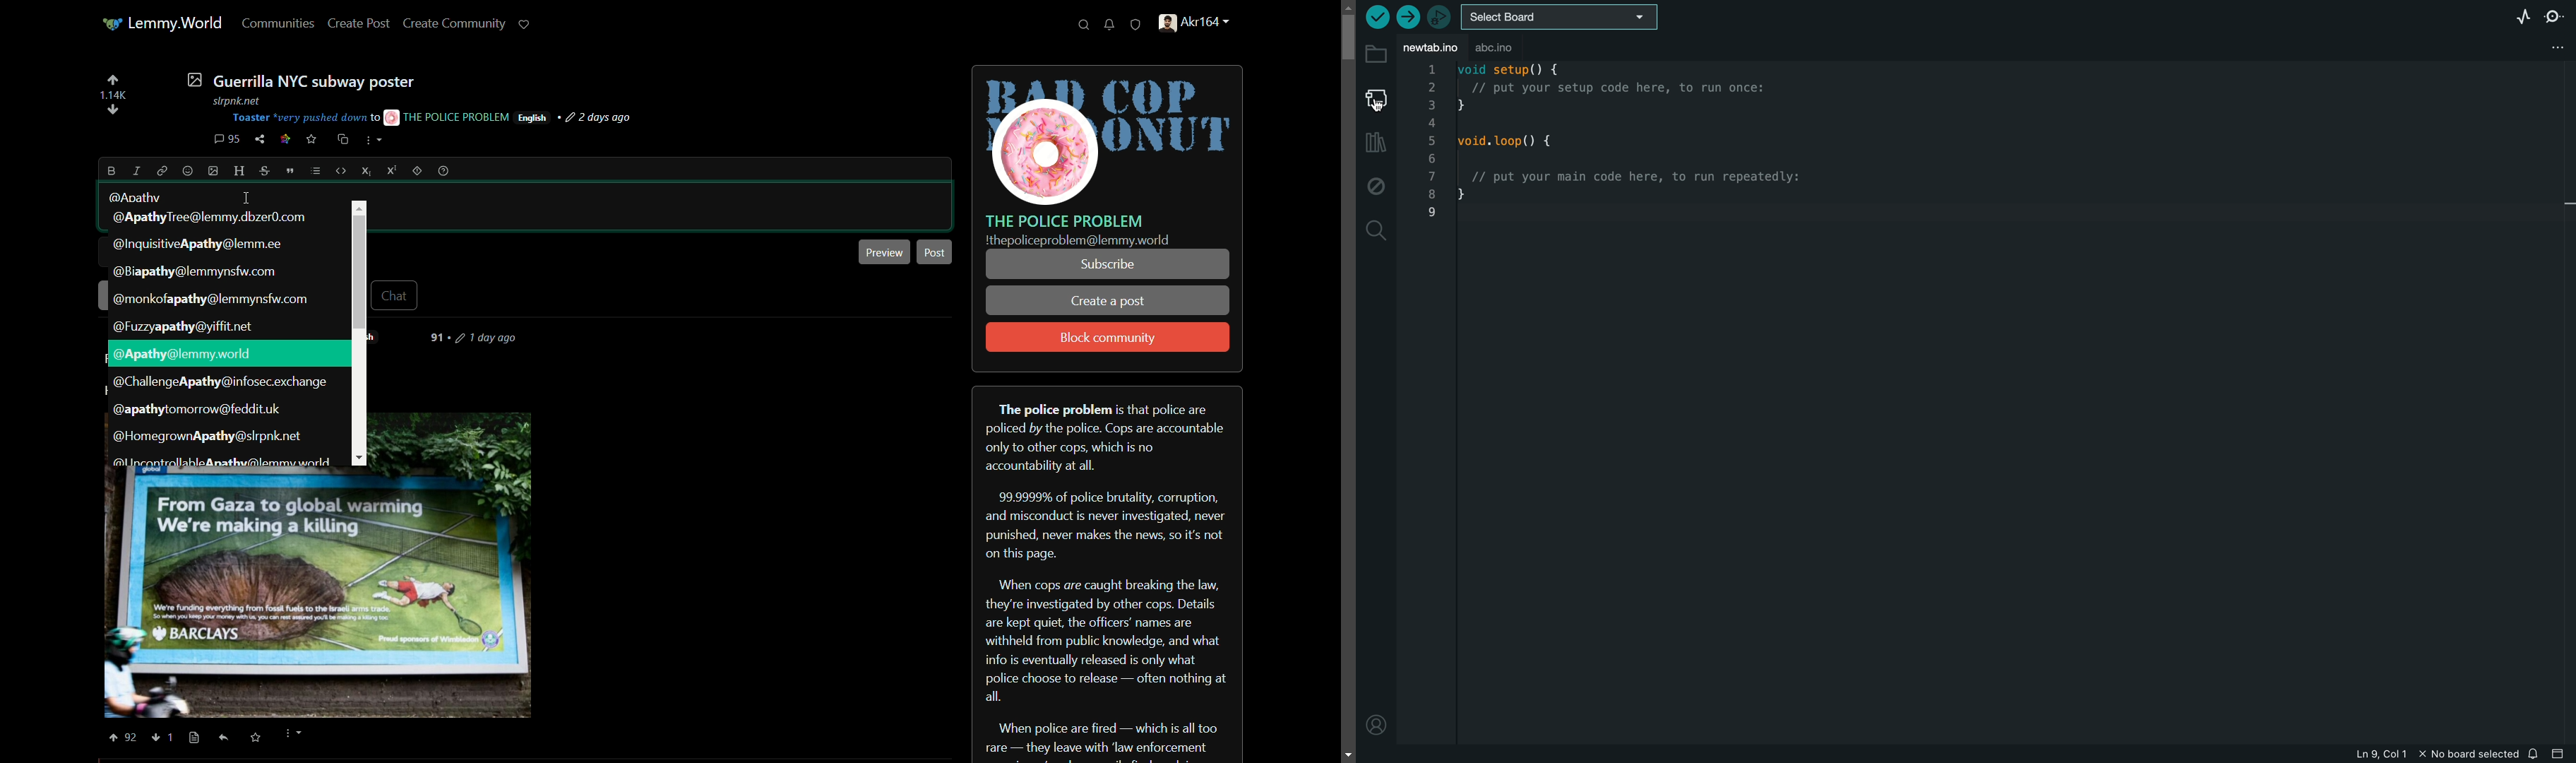 The image size is (2576, 784). What do you see at coordinates (300, 80) in the screenshot?
I see `post-title` at bounding box center [300, 80].